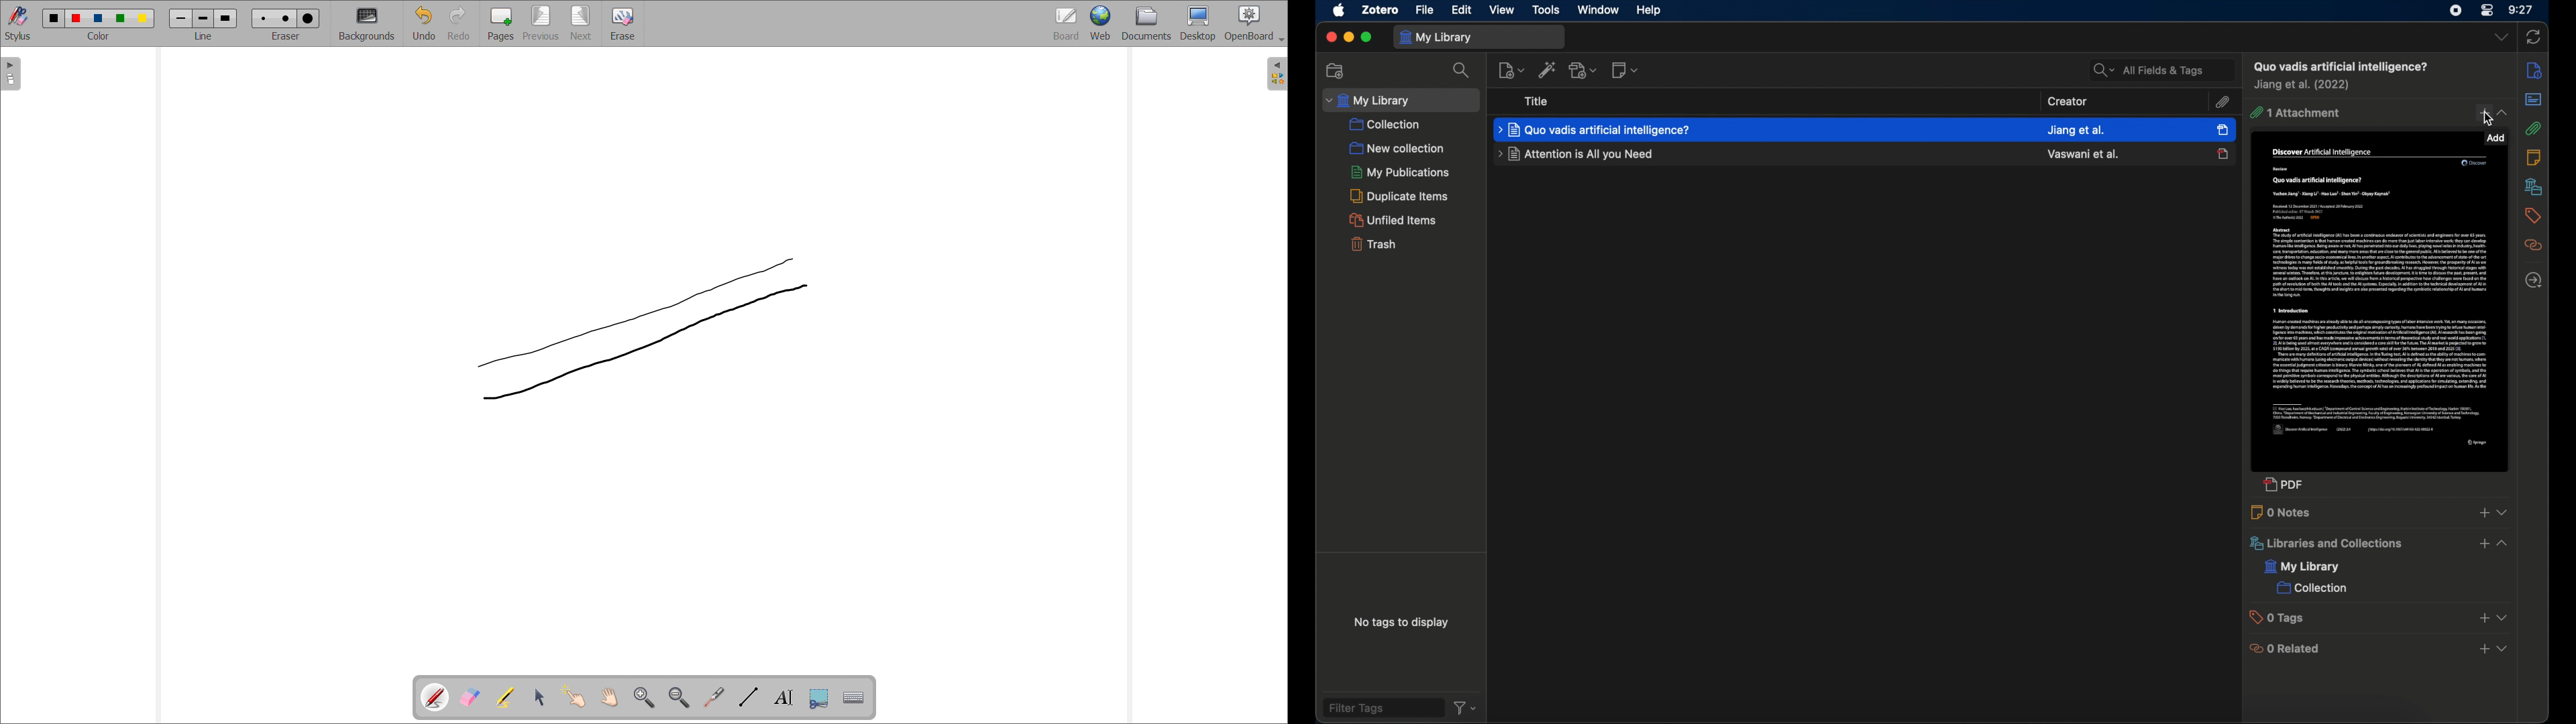 This screenshot has width=2576, height=728. Describe the element at coordinates (541, 23) in the screenshot. I see `previous page` at that location.